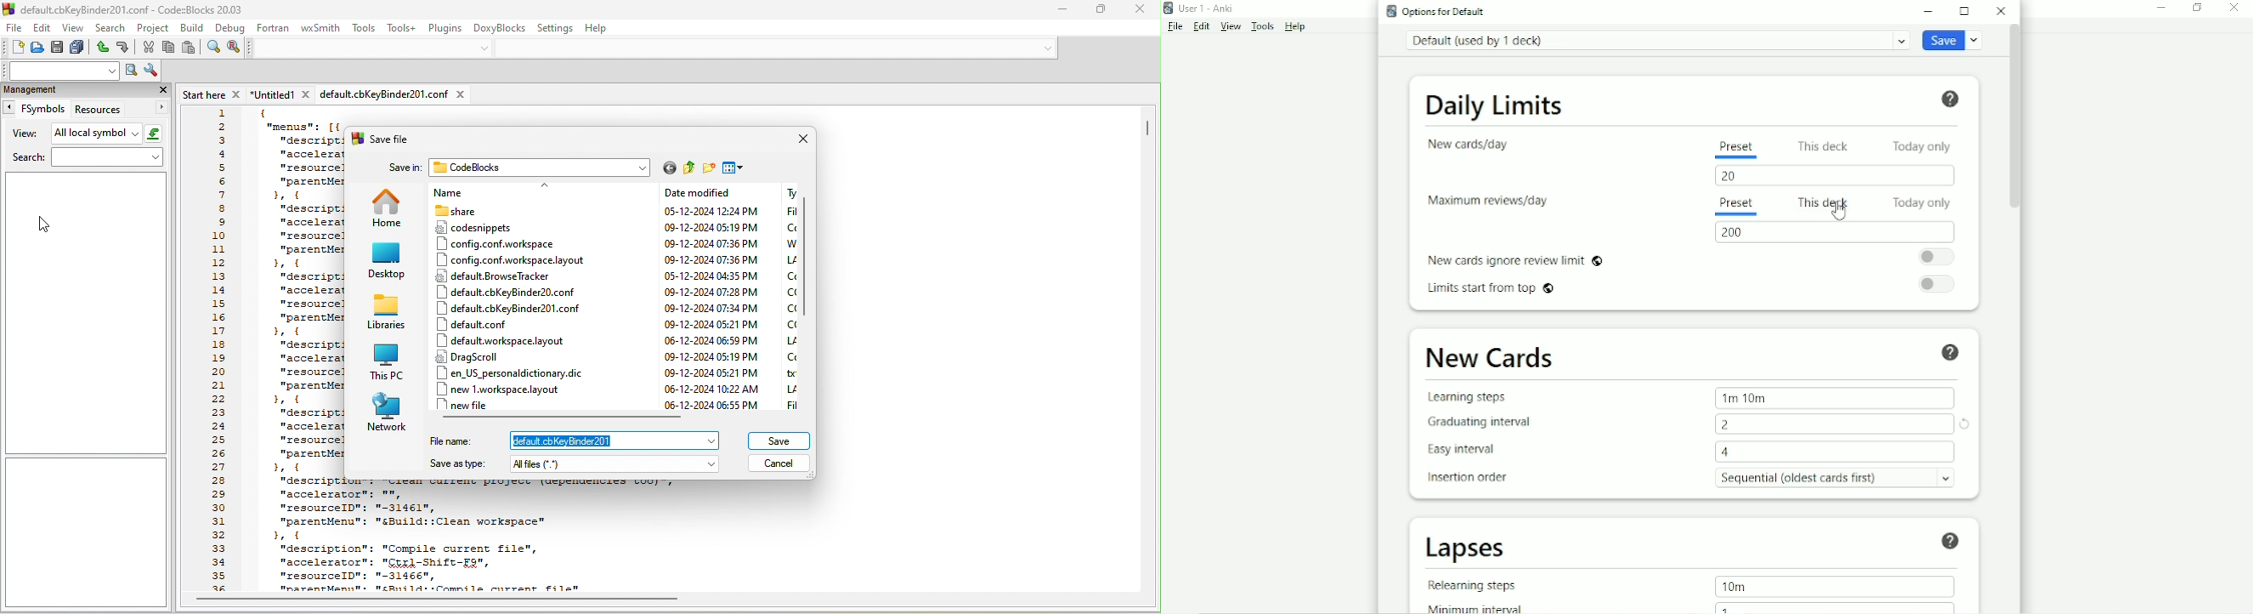  I want to click on Maximum reviews/day, so click(1488, 201).